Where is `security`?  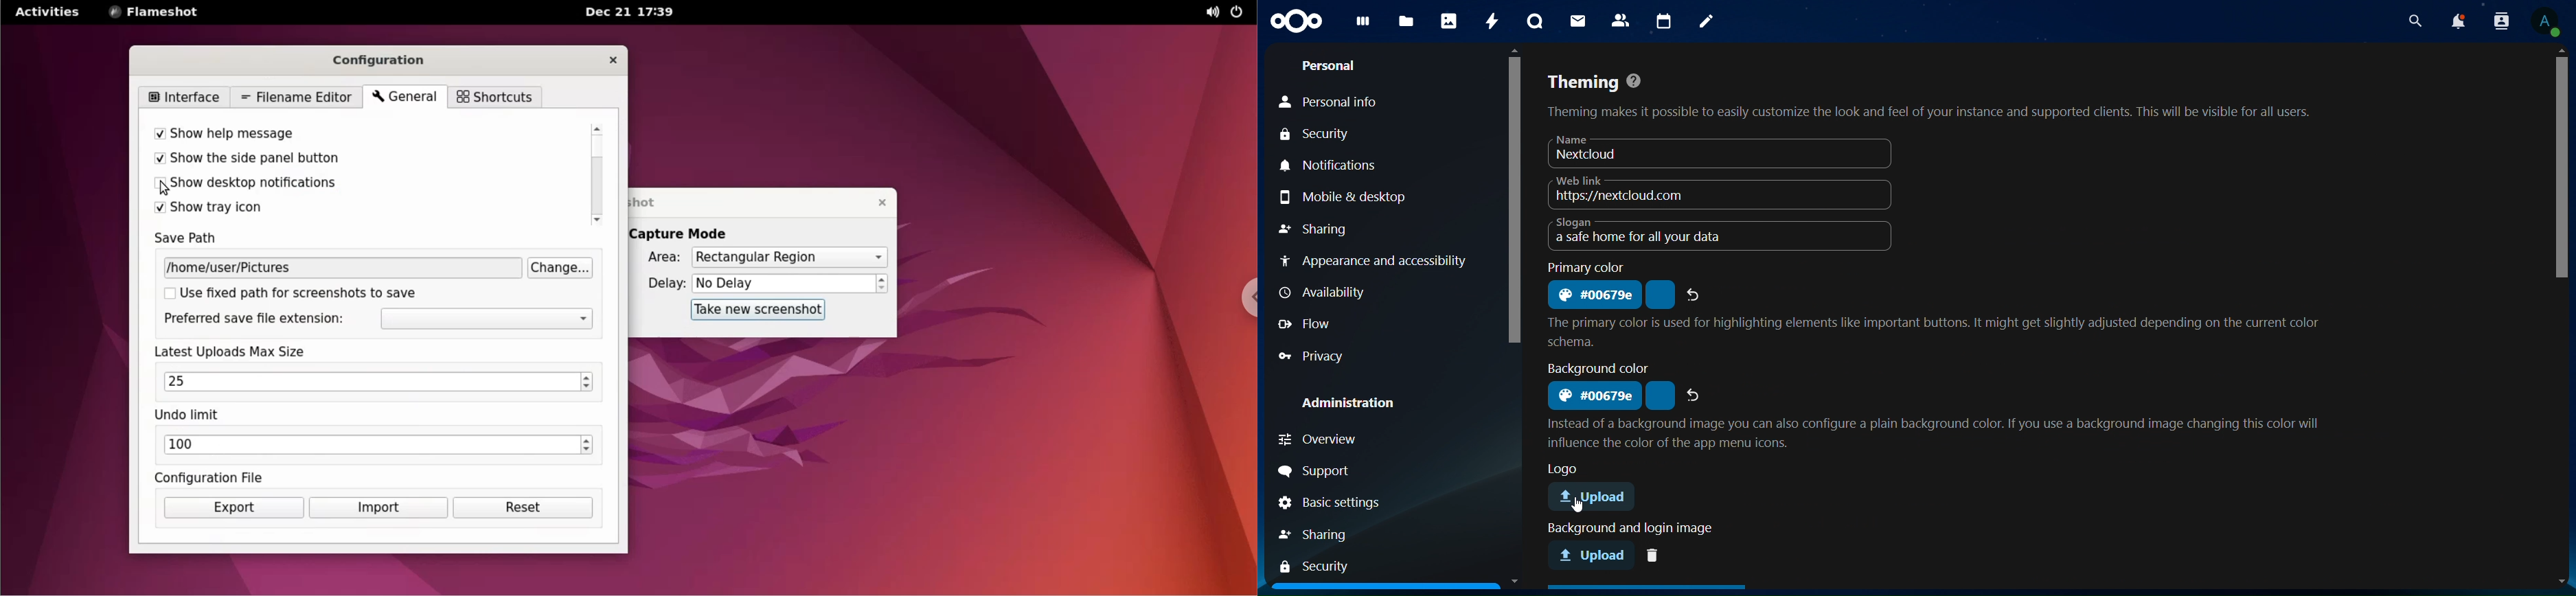
security is located at coordinates (1323, 134).